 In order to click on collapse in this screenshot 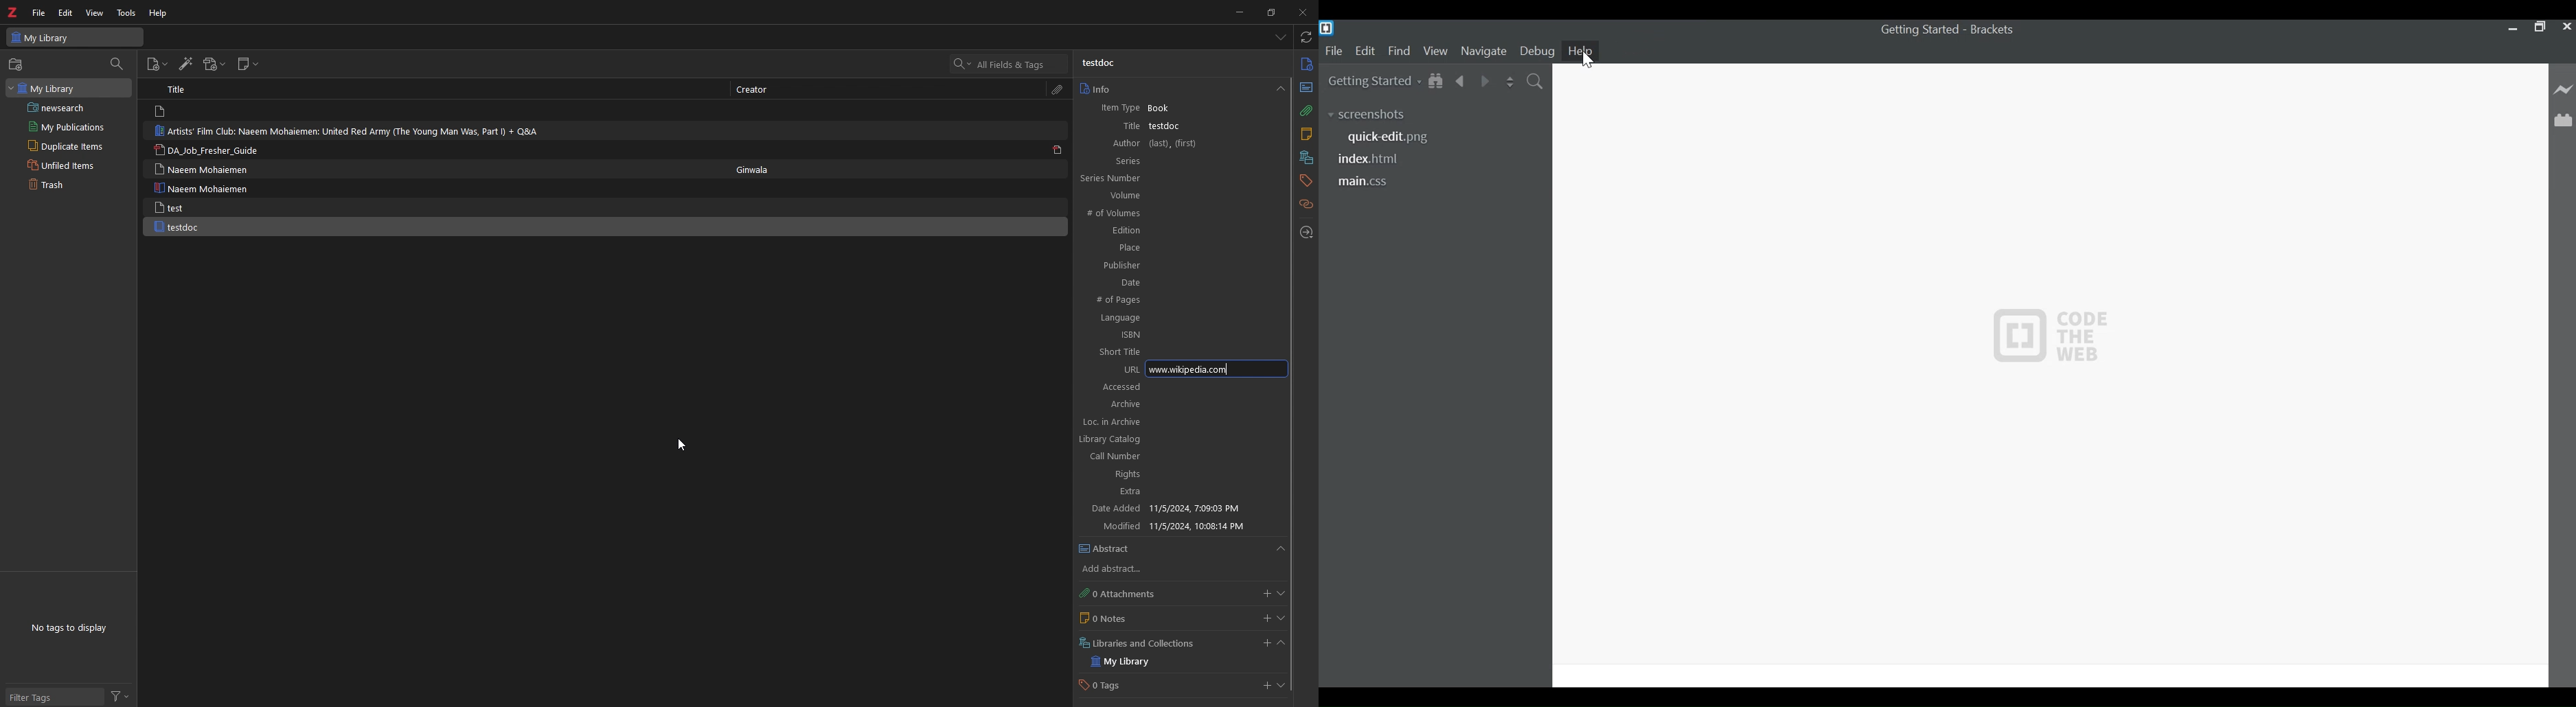, I will do `click(1282, 643)`.